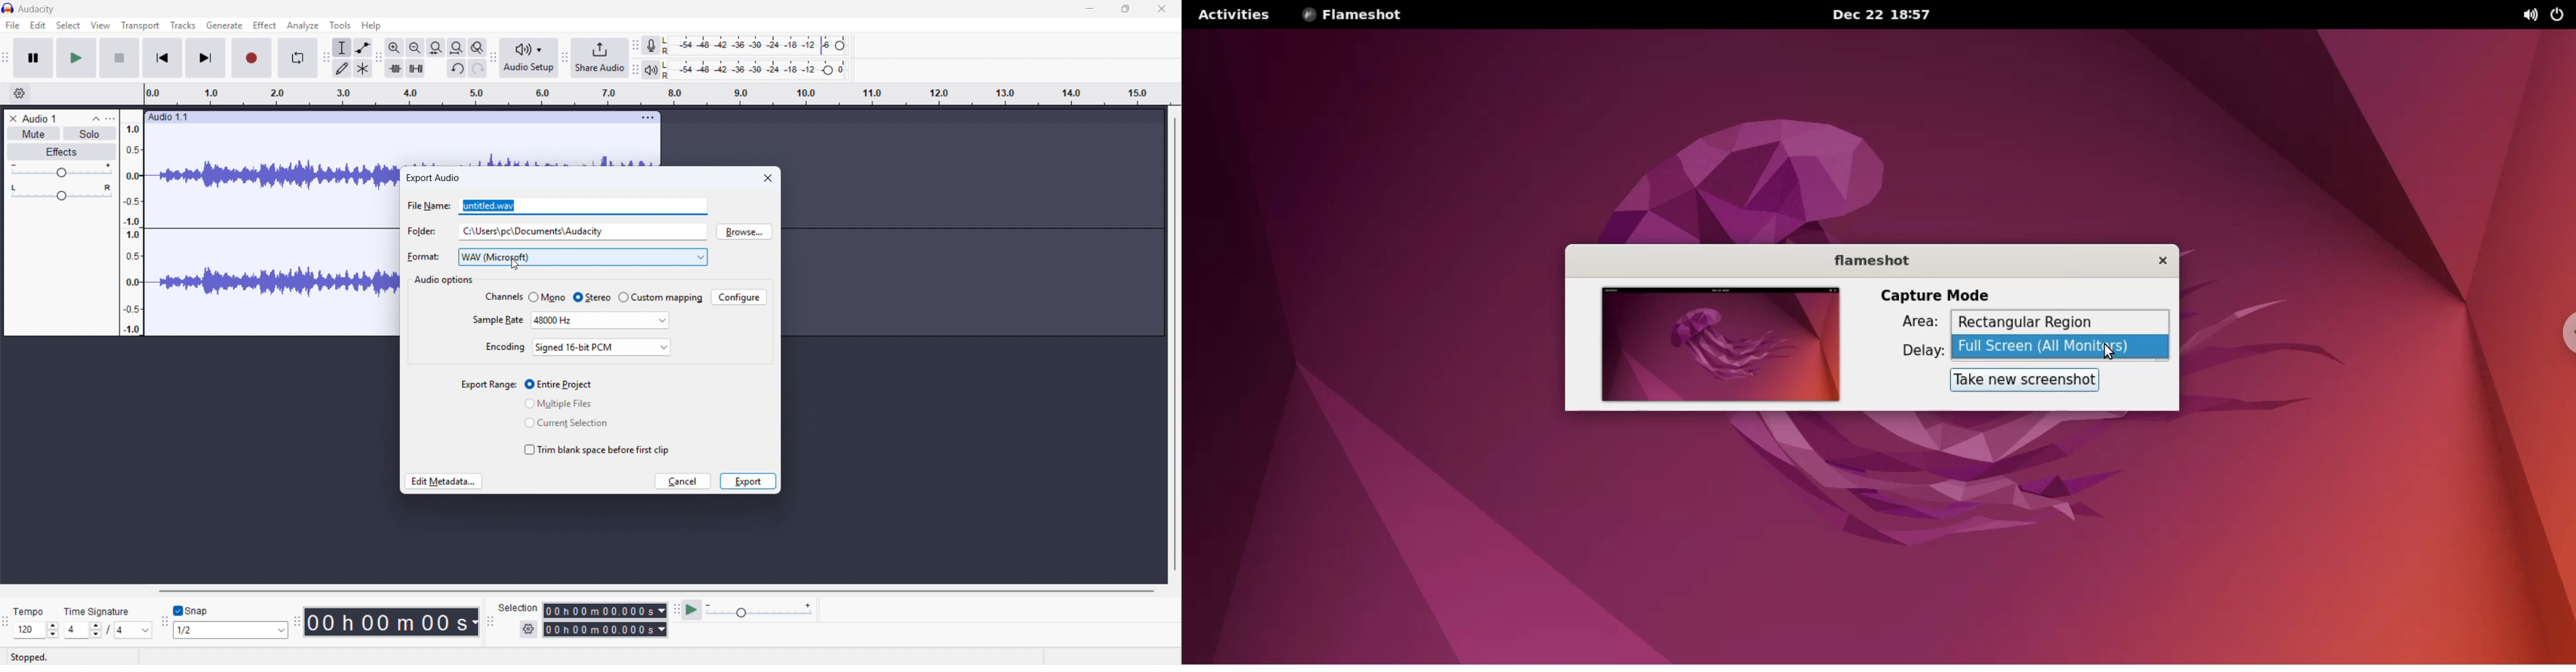  What do you see at coordinates (162, 57) in the screenshot?
I see `Skip to beginning ` at bounding box center [162, 57].